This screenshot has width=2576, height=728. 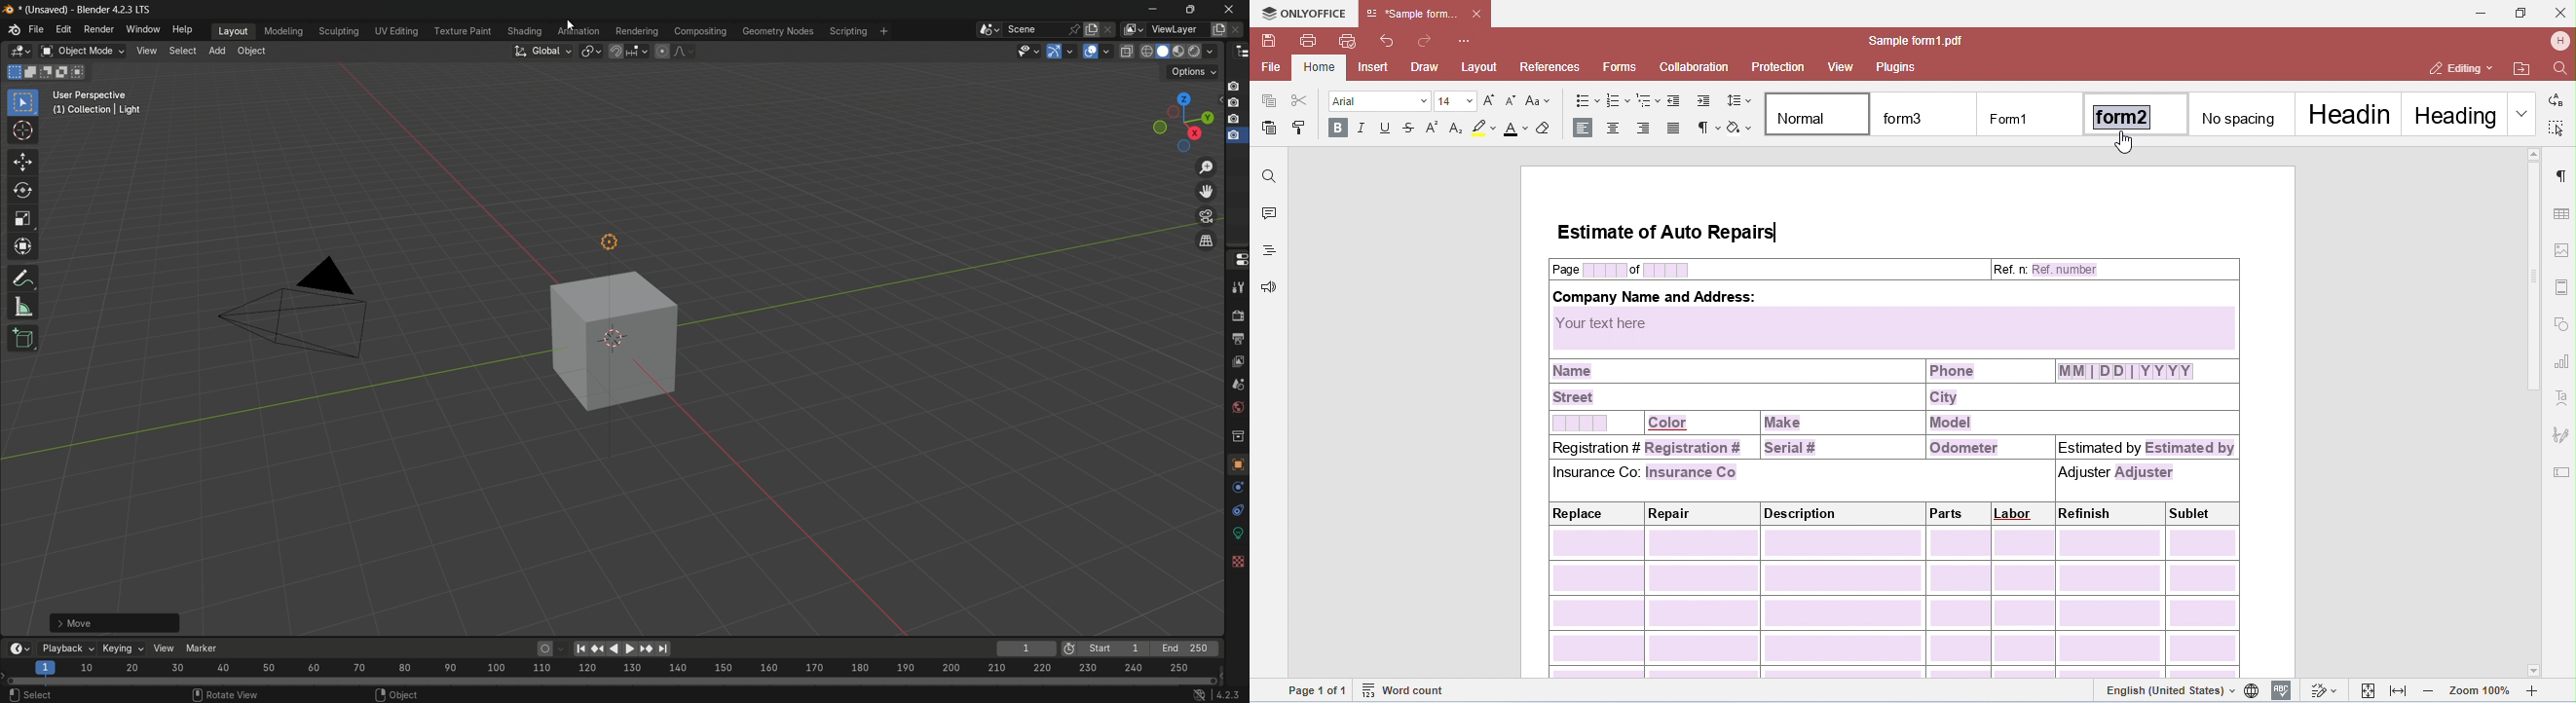 I want to click on maximize or restore, so click(x=1190, y=10).